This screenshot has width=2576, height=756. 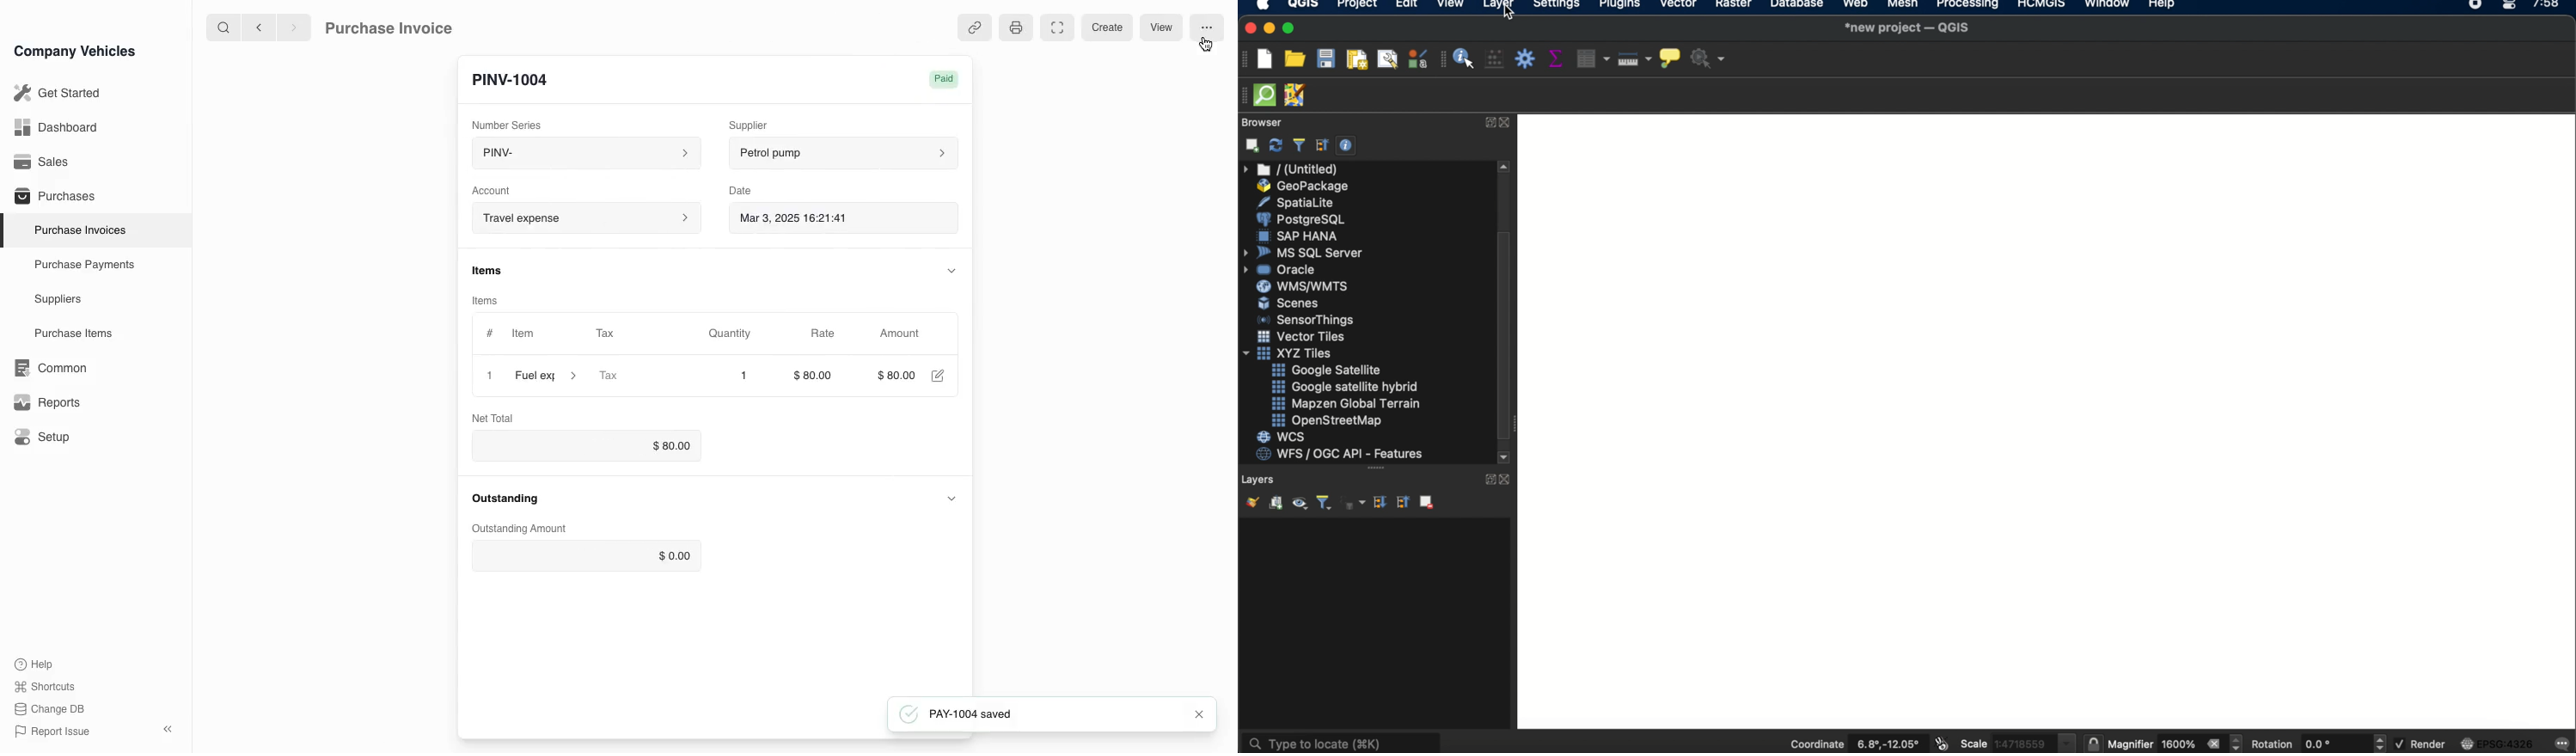 I want to click on full screen, so click(x=1057, y=28).